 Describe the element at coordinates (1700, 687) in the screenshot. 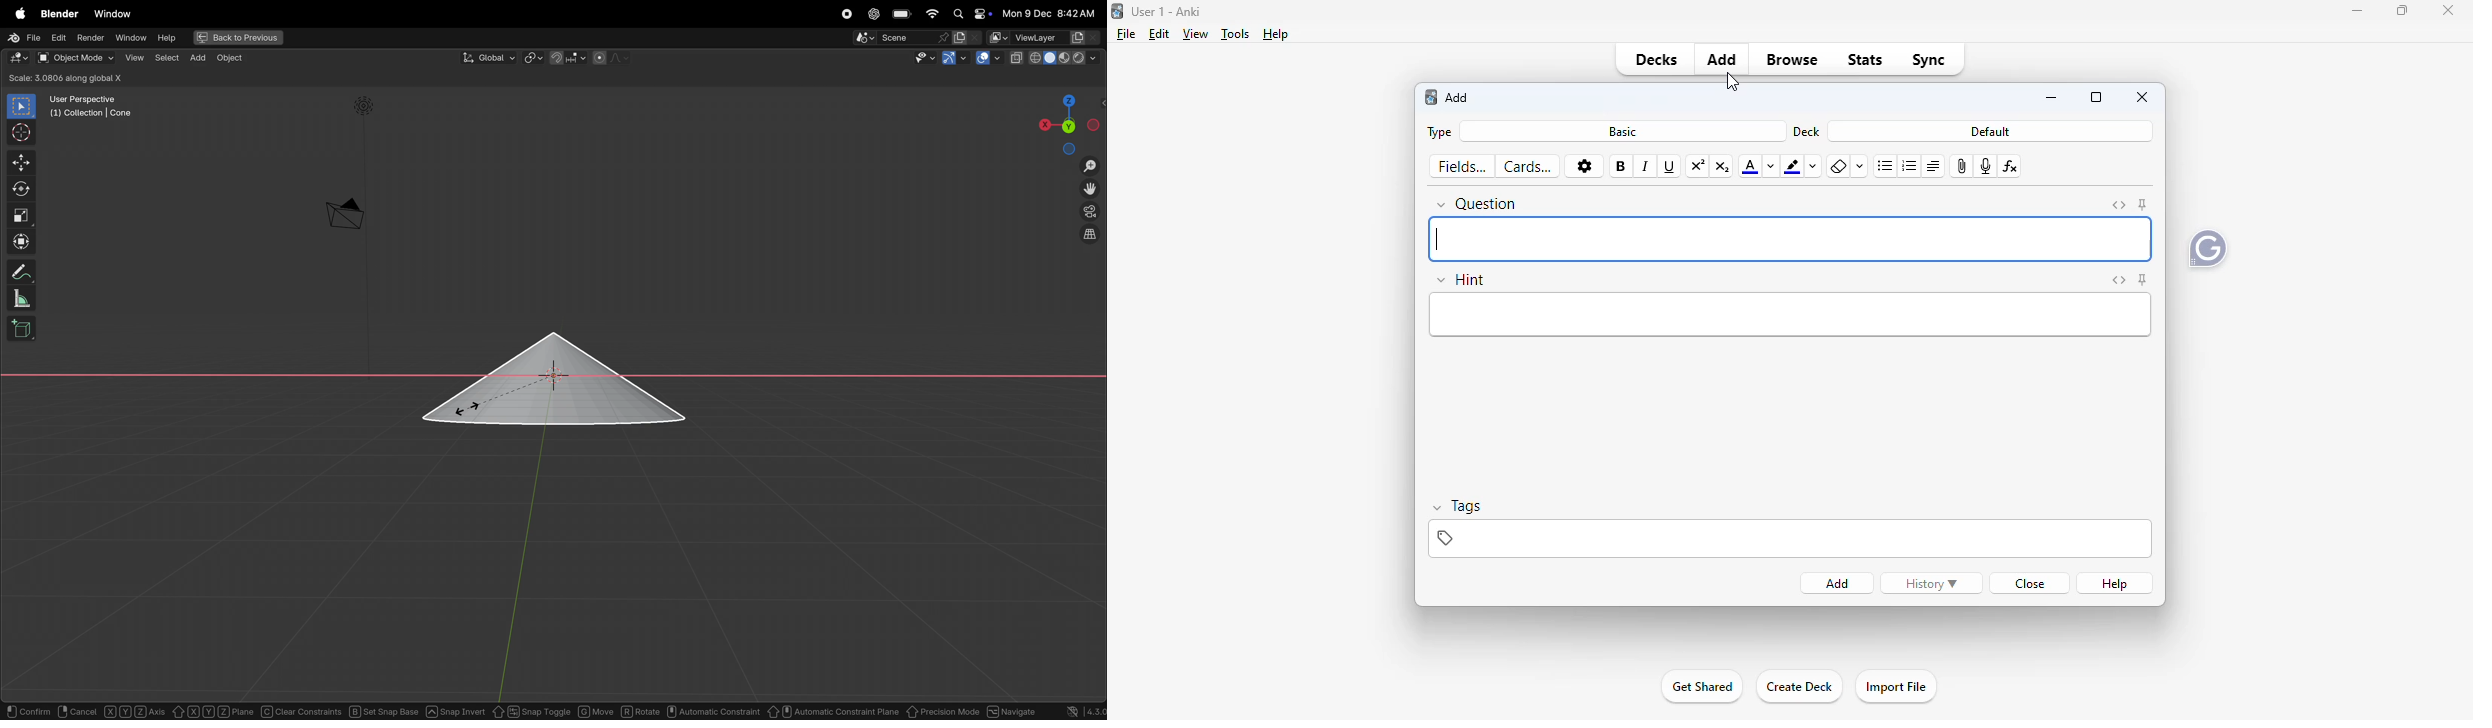

I see `get shared` at that location.